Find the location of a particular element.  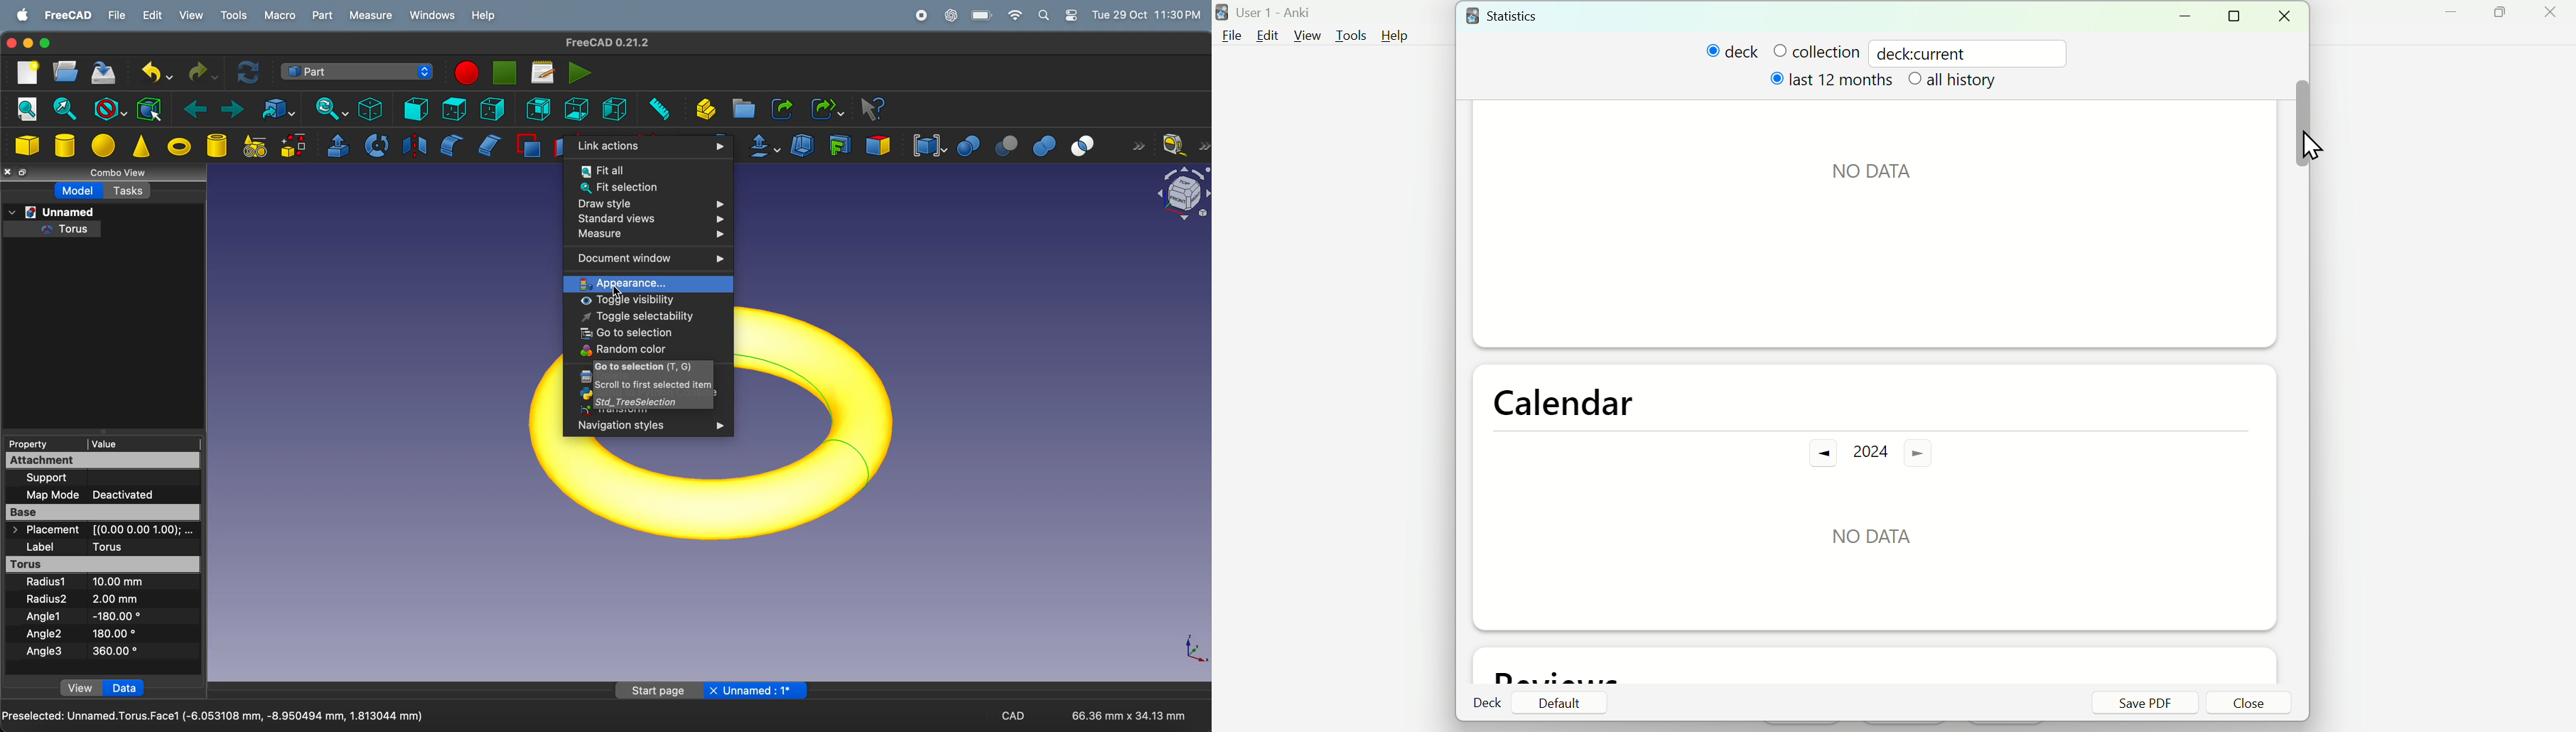

new is located at coordinates (24, 73).